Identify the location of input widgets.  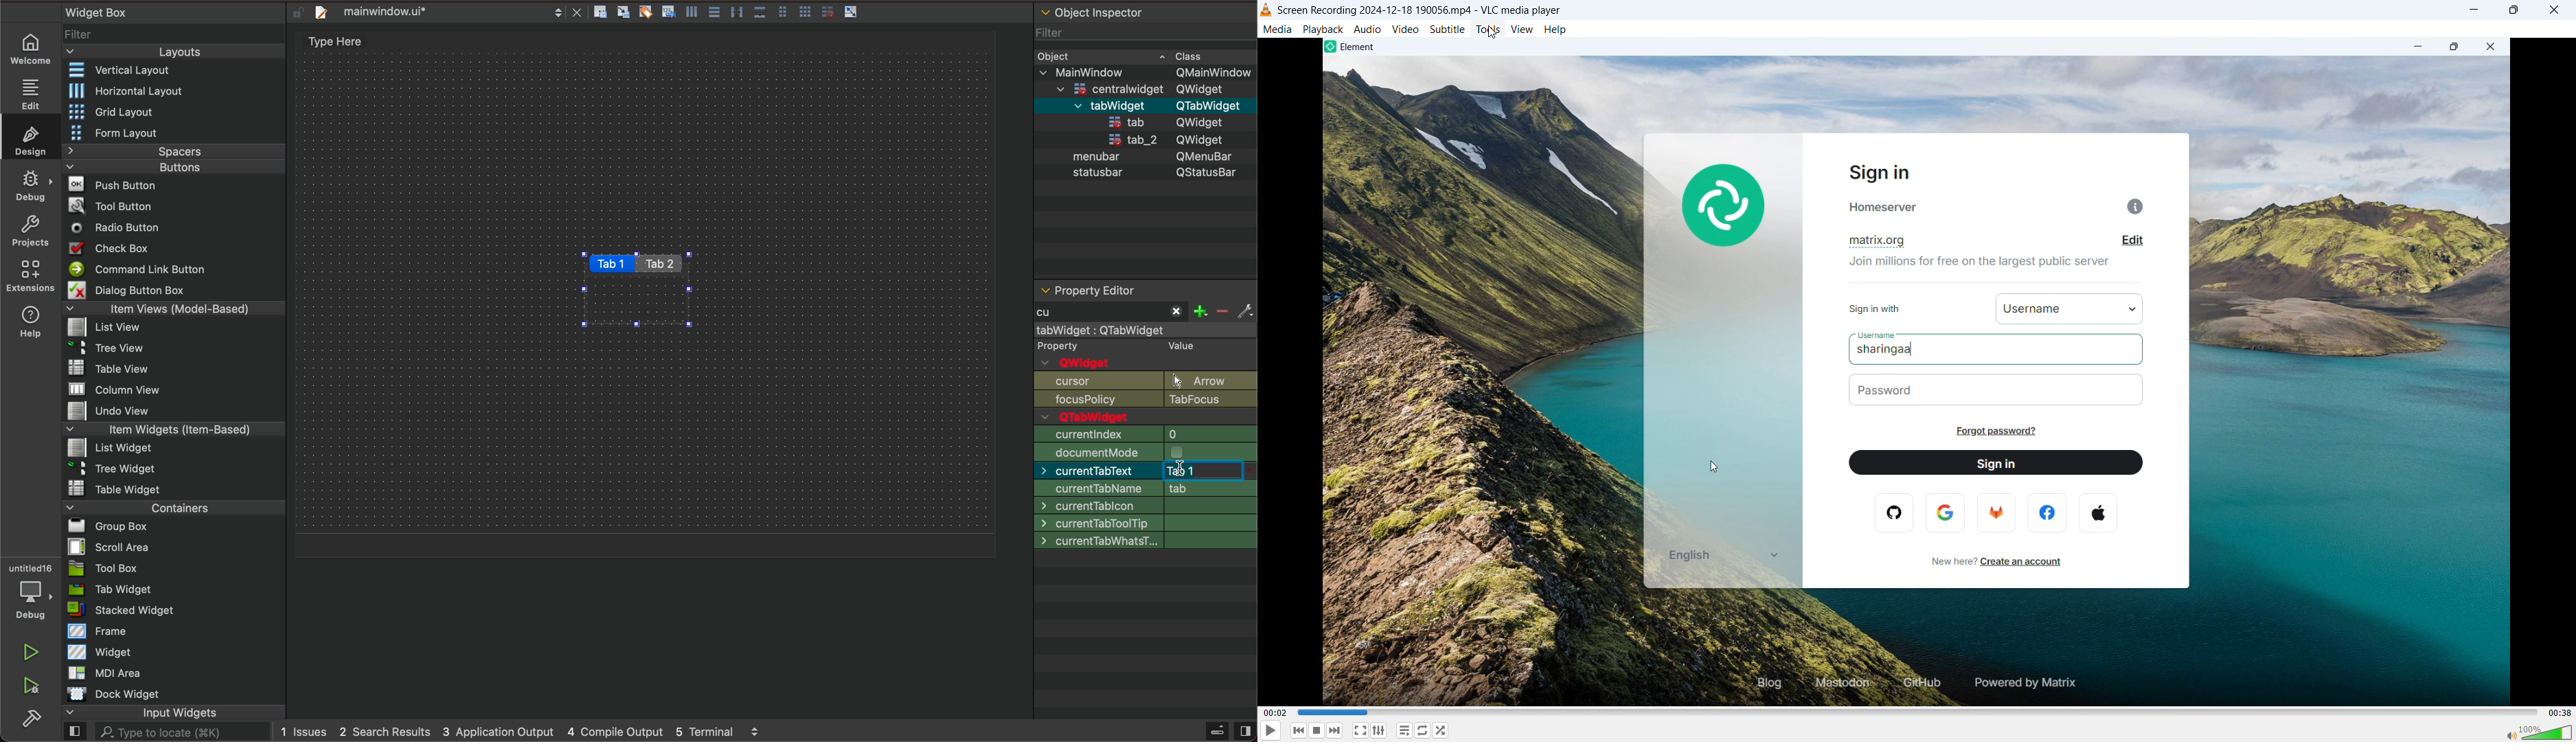
(176, 714).